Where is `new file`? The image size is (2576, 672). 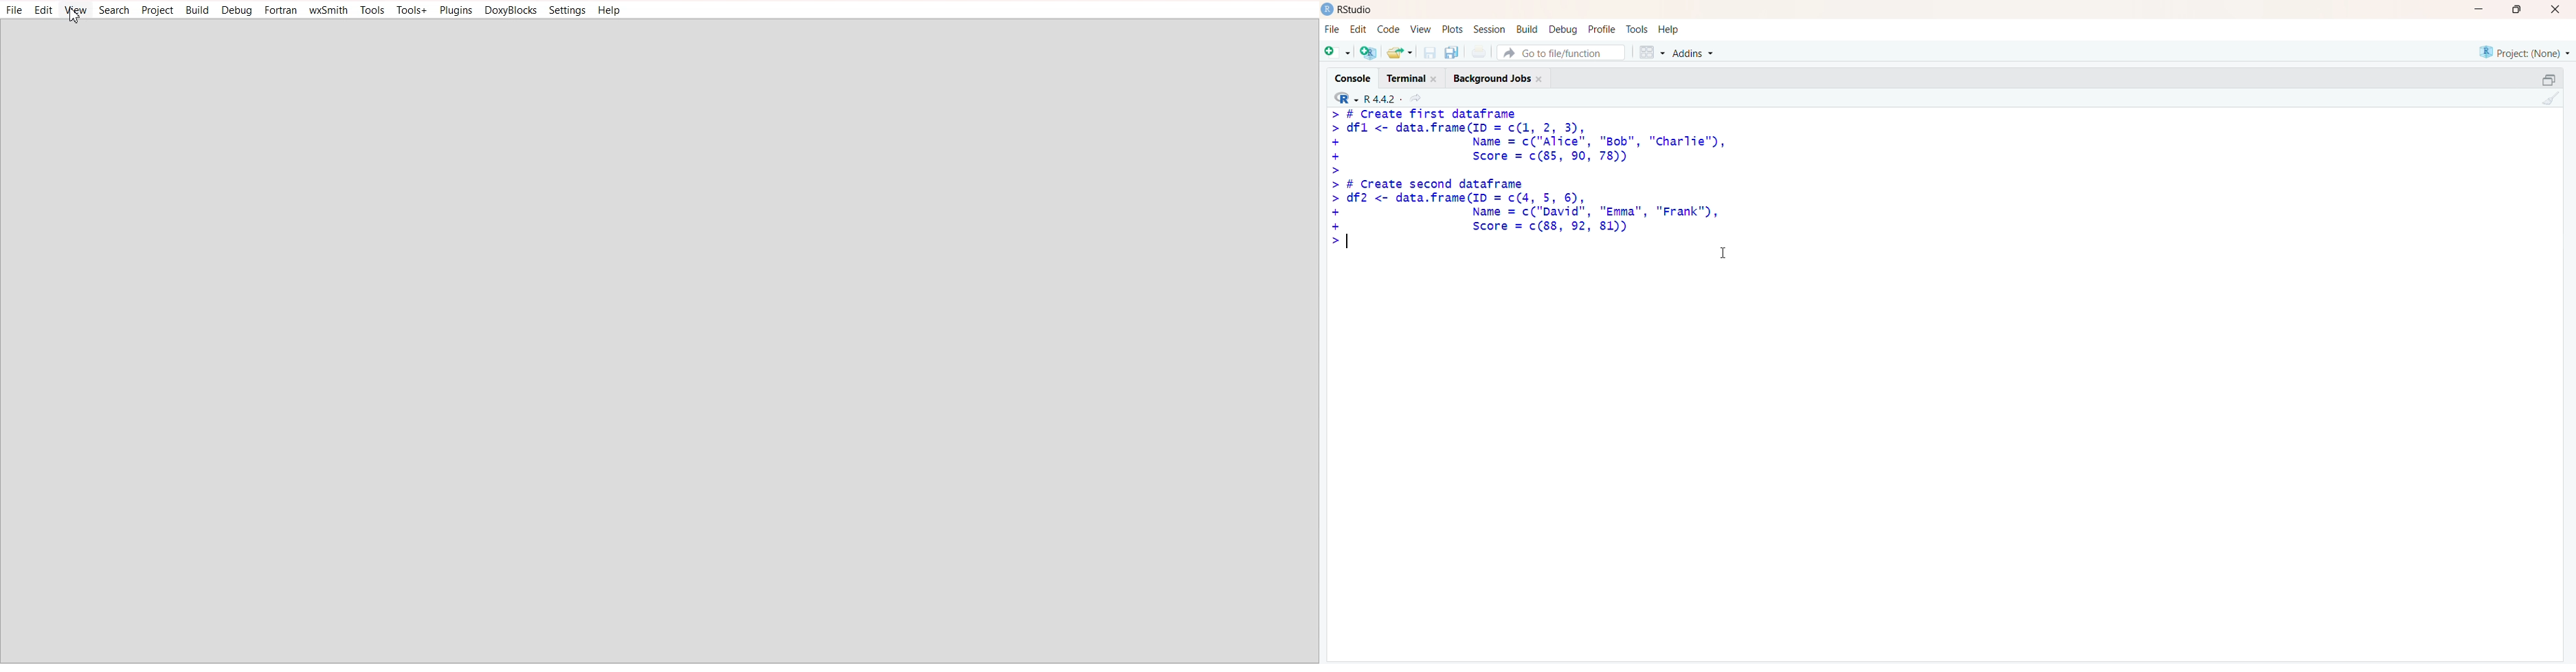 new file is located at coordinates (1338, 53).